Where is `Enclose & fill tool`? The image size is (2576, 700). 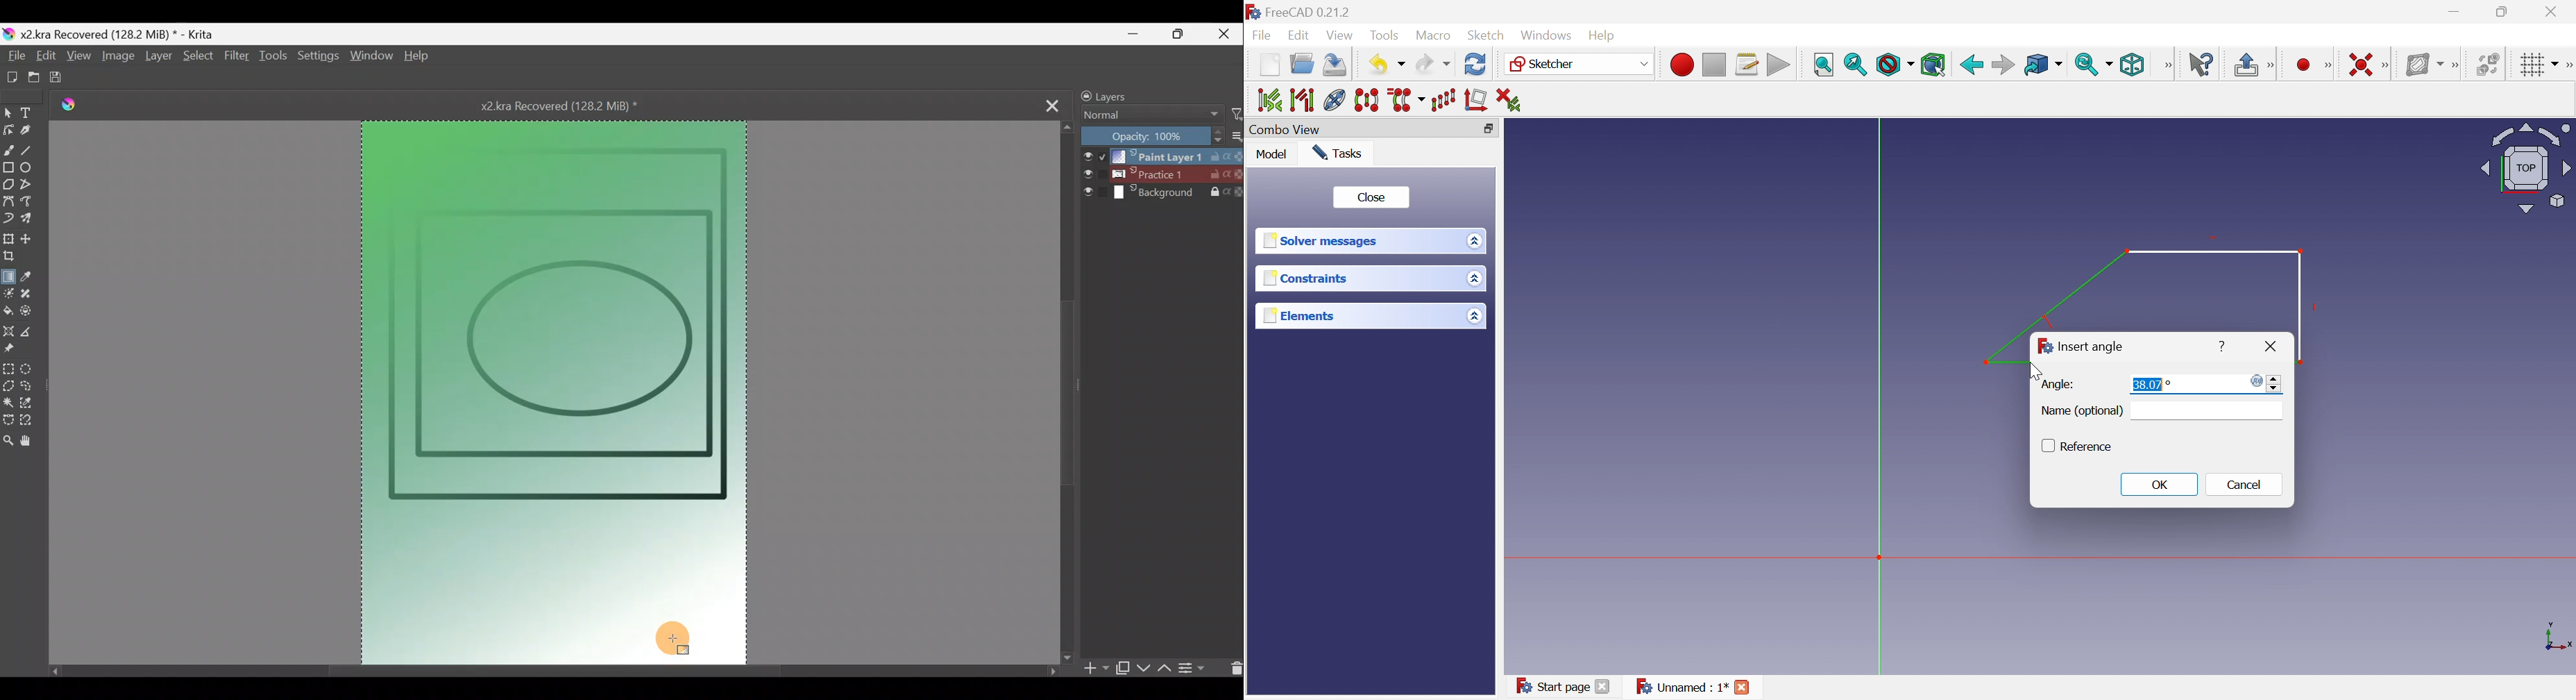 Enclose & fill tool is located at coordinates (33, 314).